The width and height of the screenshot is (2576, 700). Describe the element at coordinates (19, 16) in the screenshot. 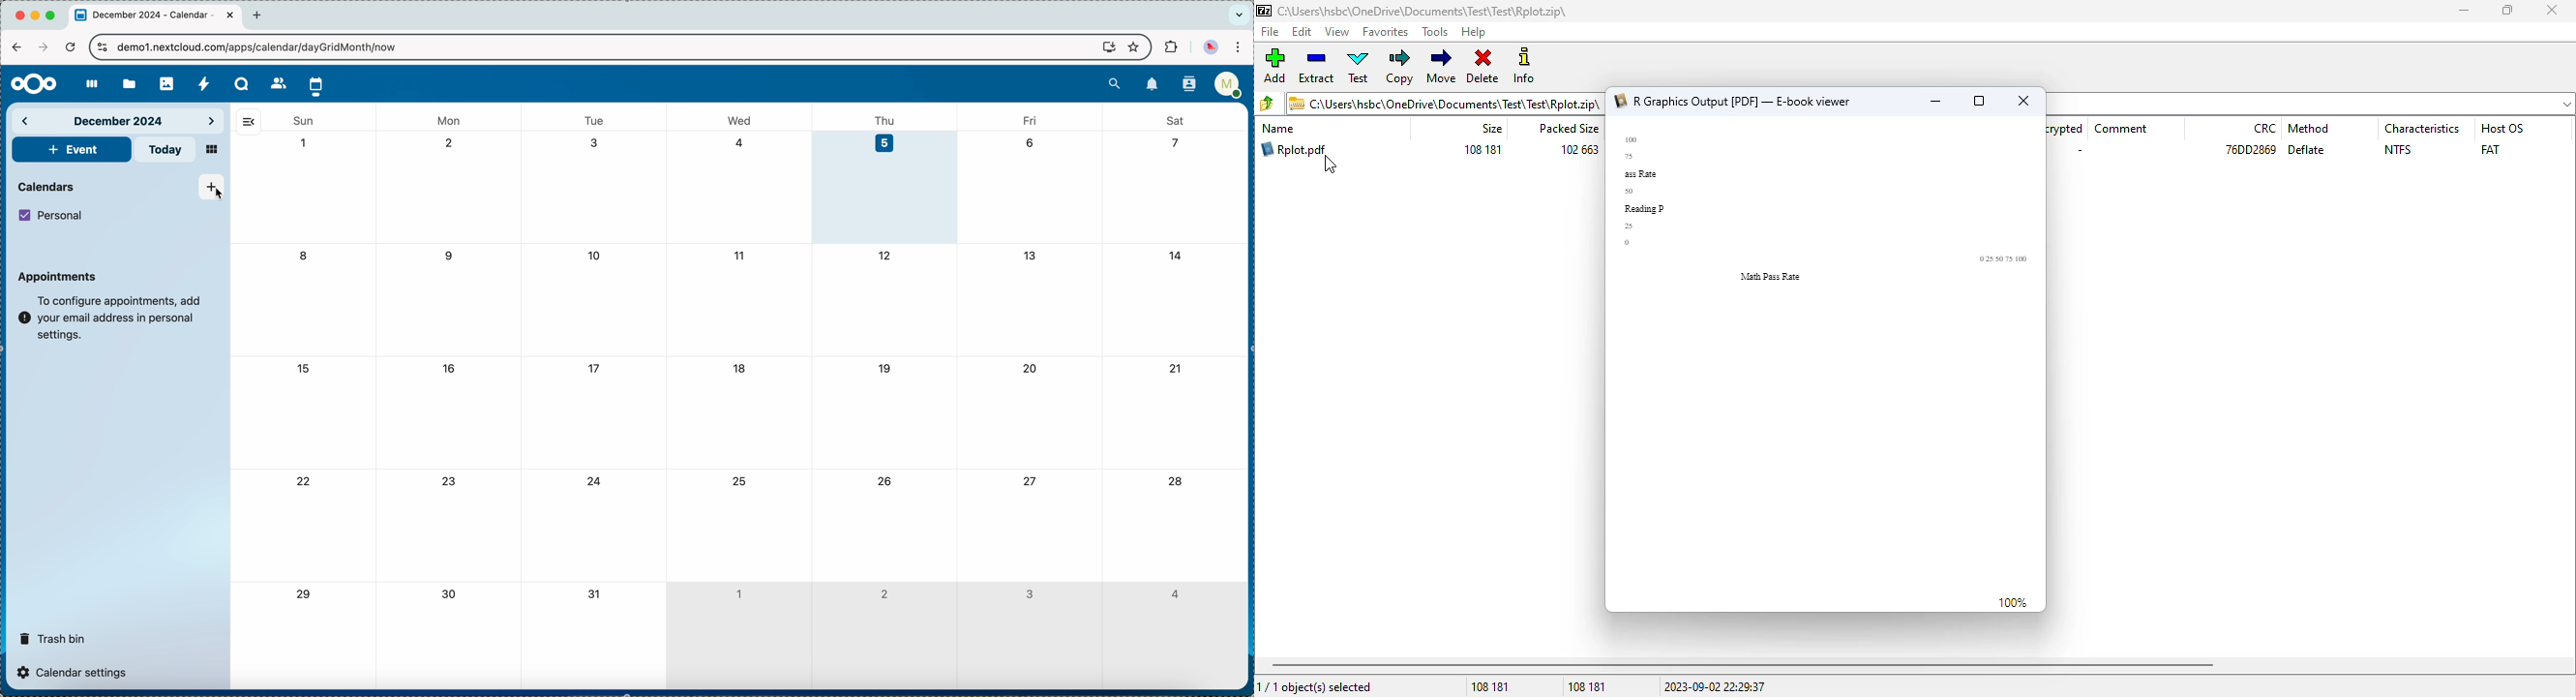

I see `close Chrome` at that location.